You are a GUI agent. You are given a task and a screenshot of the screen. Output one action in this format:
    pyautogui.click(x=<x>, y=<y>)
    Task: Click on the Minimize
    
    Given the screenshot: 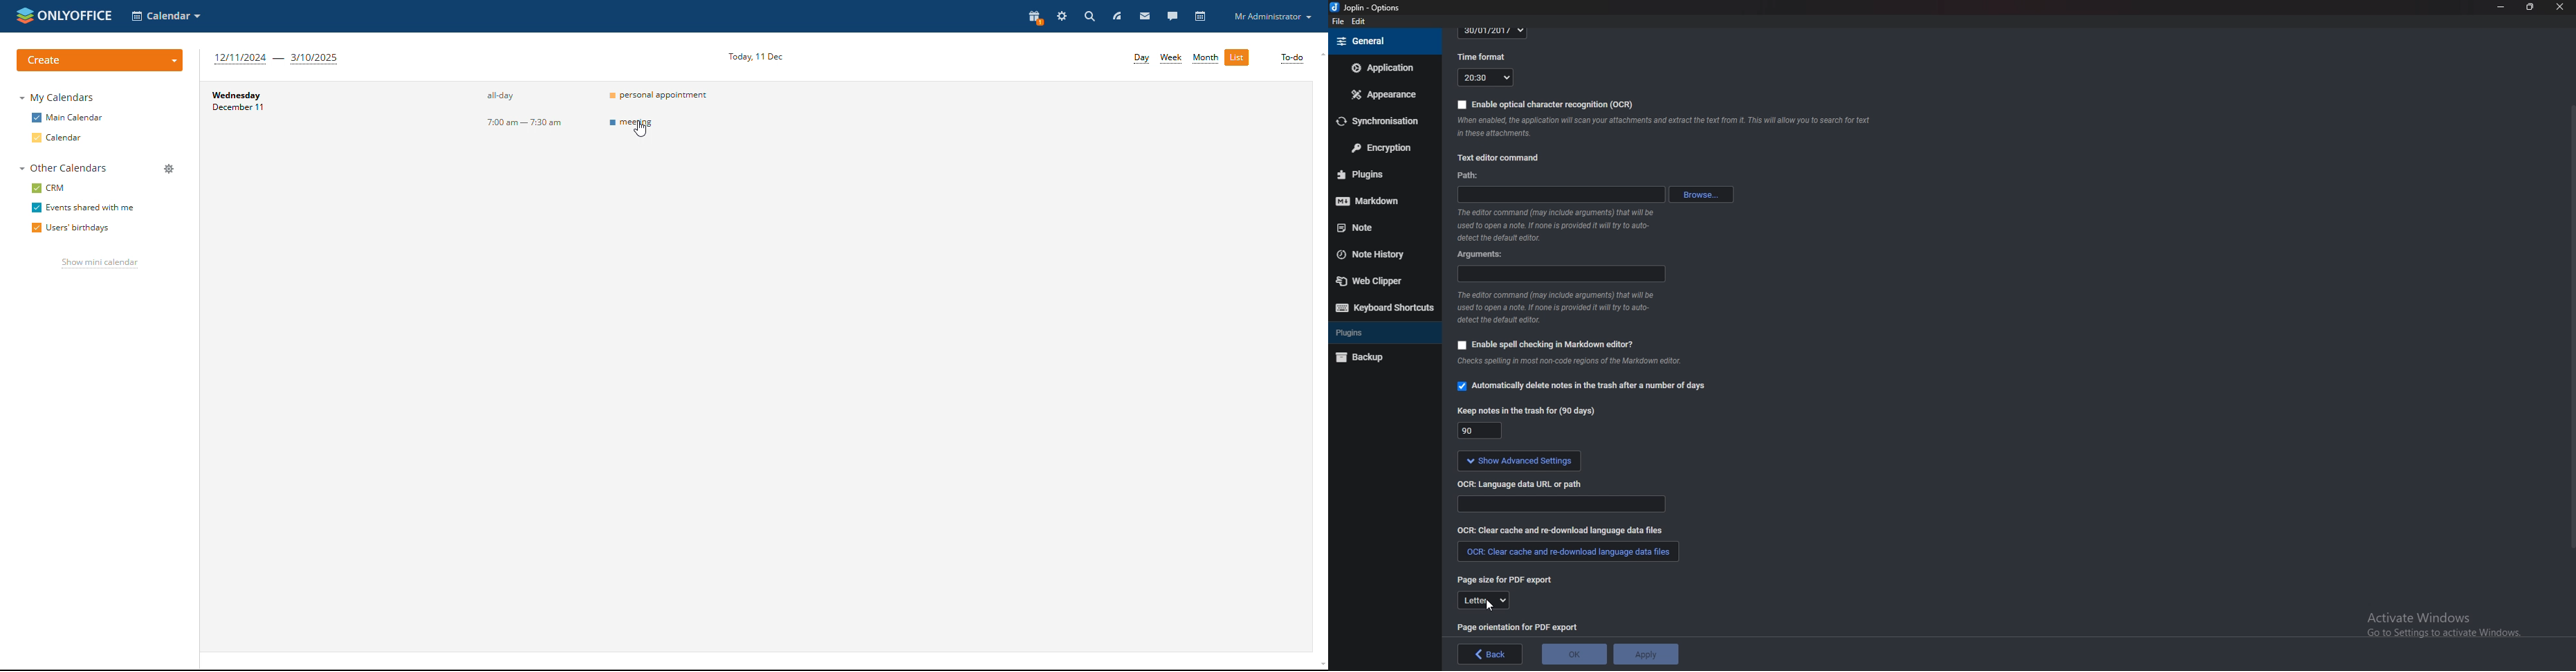 What is the action you would take?
    pyautogui.click(x=2502, y=7)
    